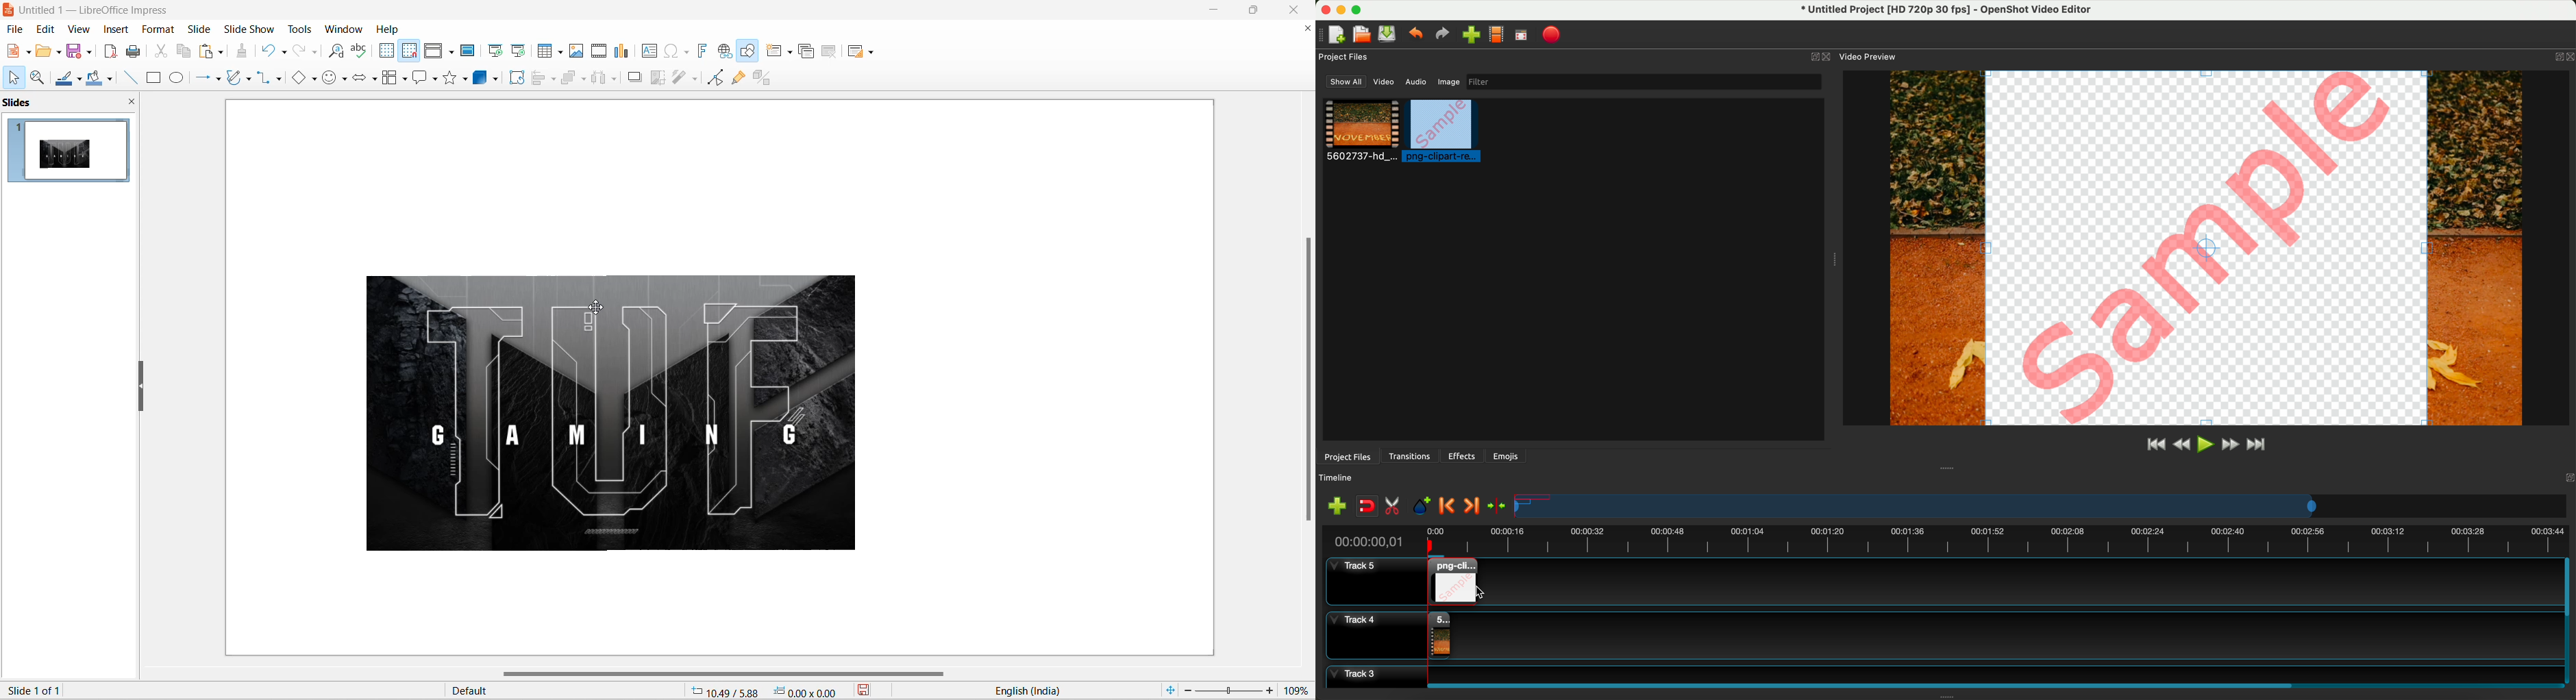 This screenshot has width=2576, height=700. I want to click on tools, so click(305, 29).